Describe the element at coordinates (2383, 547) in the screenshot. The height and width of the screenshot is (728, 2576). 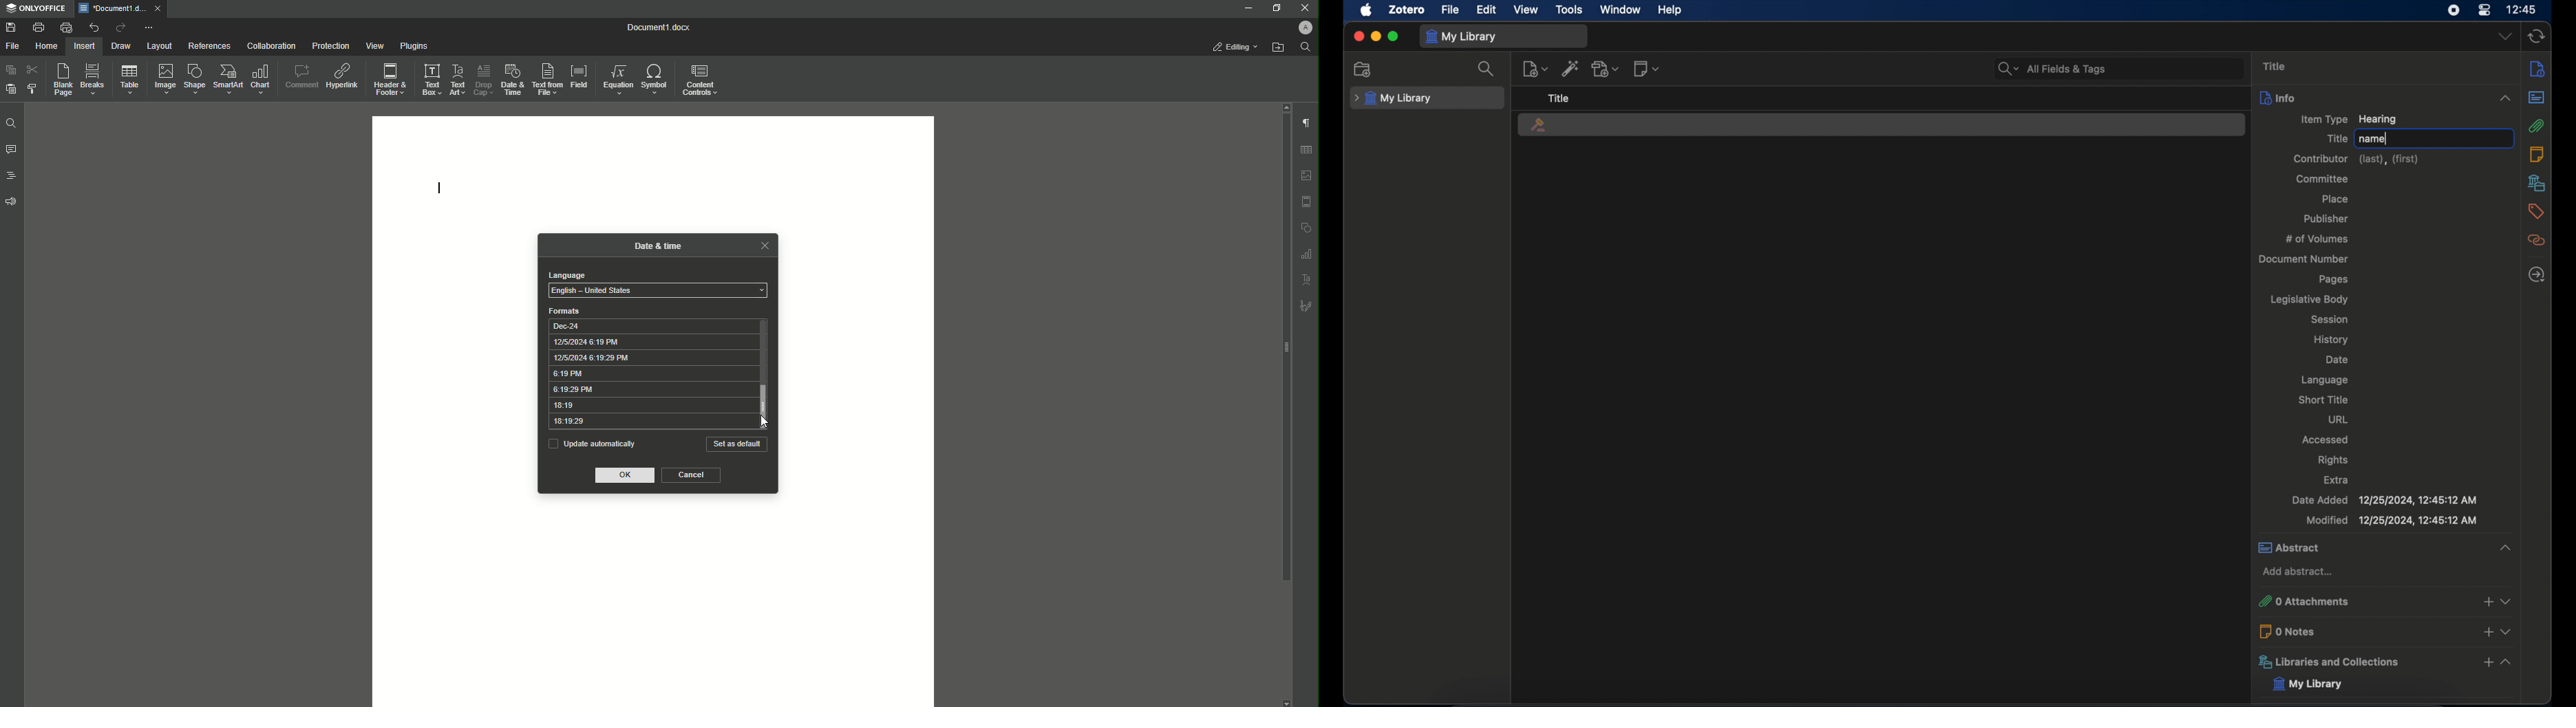
I see `abstract` at that location.